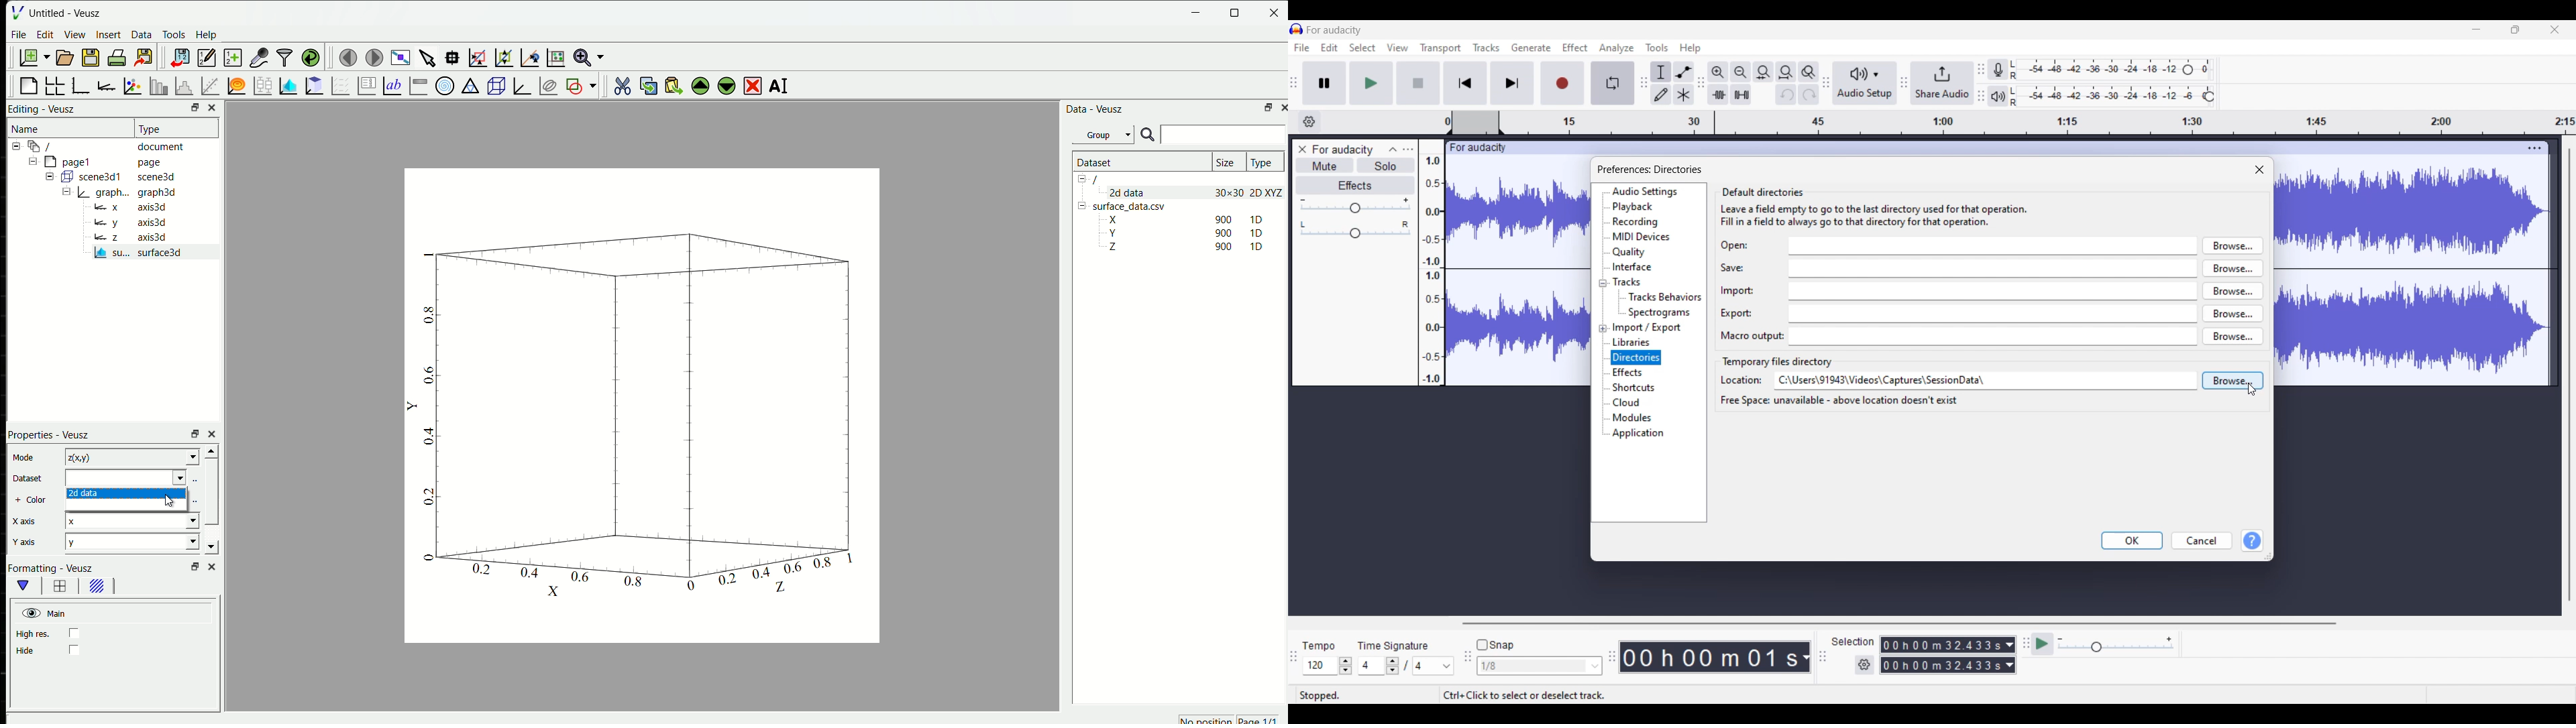  I want to click on Drop-down , so click(181, 477).